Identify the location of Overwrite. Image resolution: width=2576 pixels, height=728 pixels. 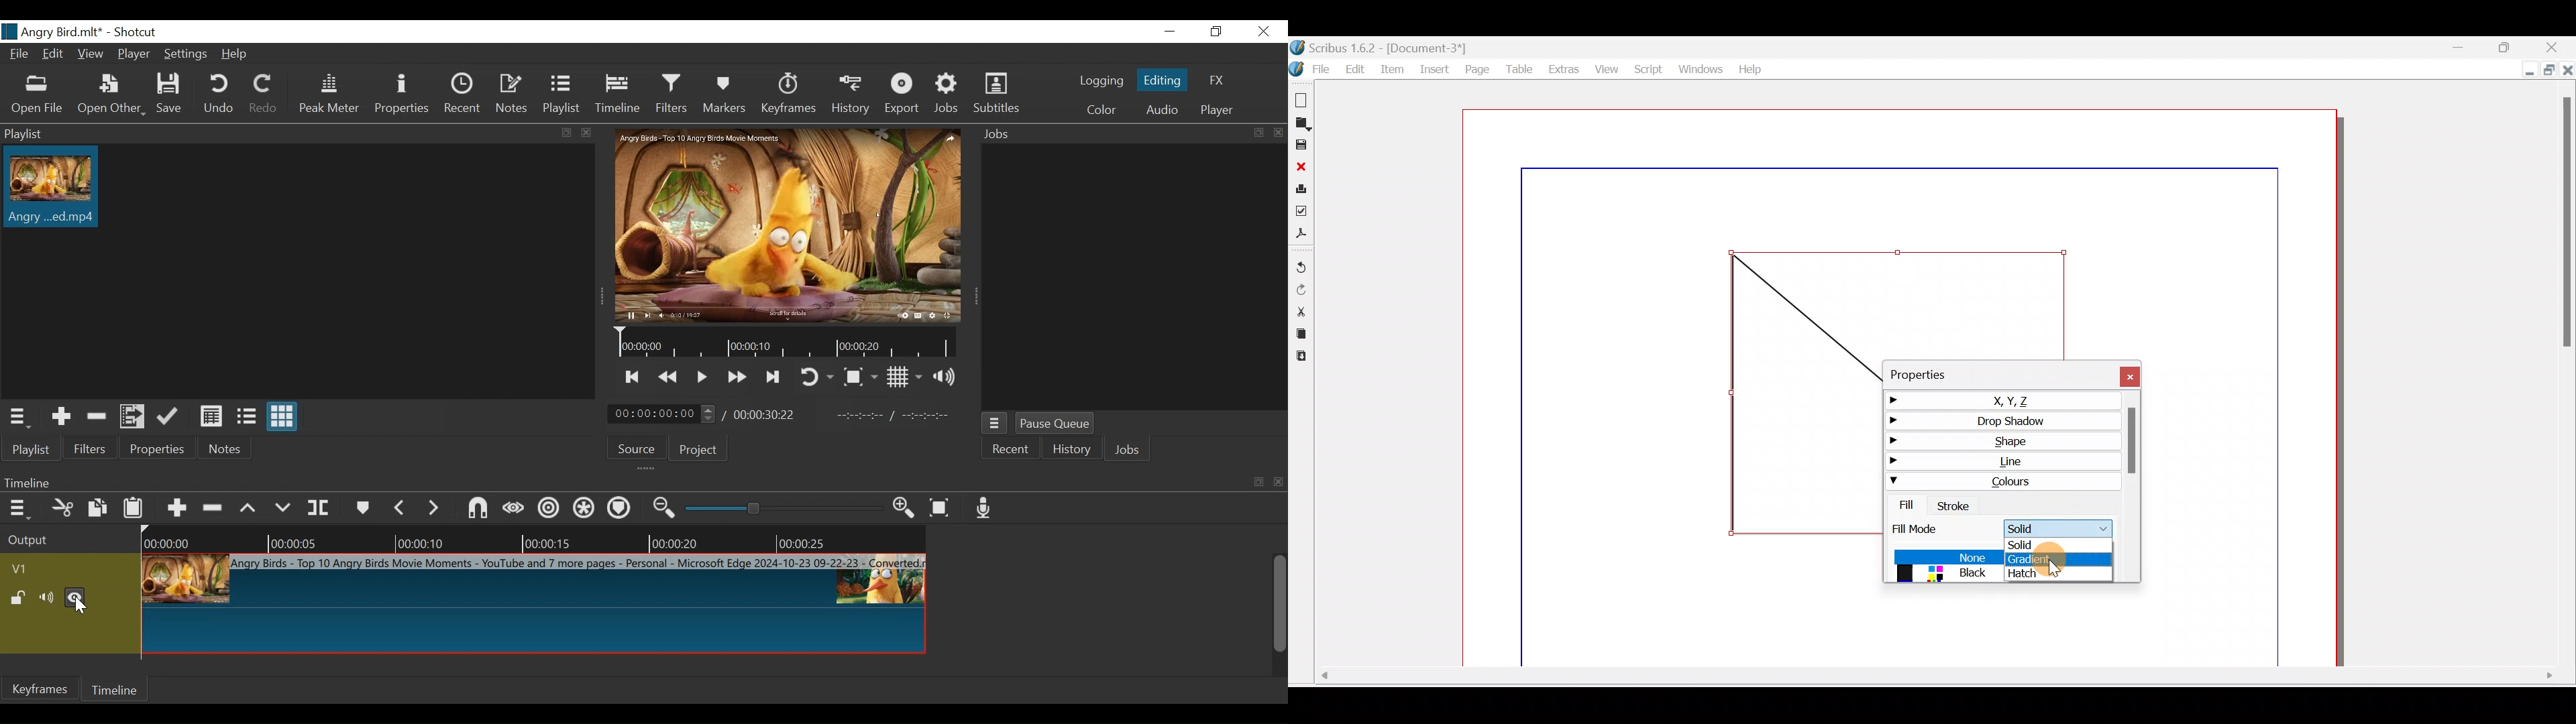
(281, 509).